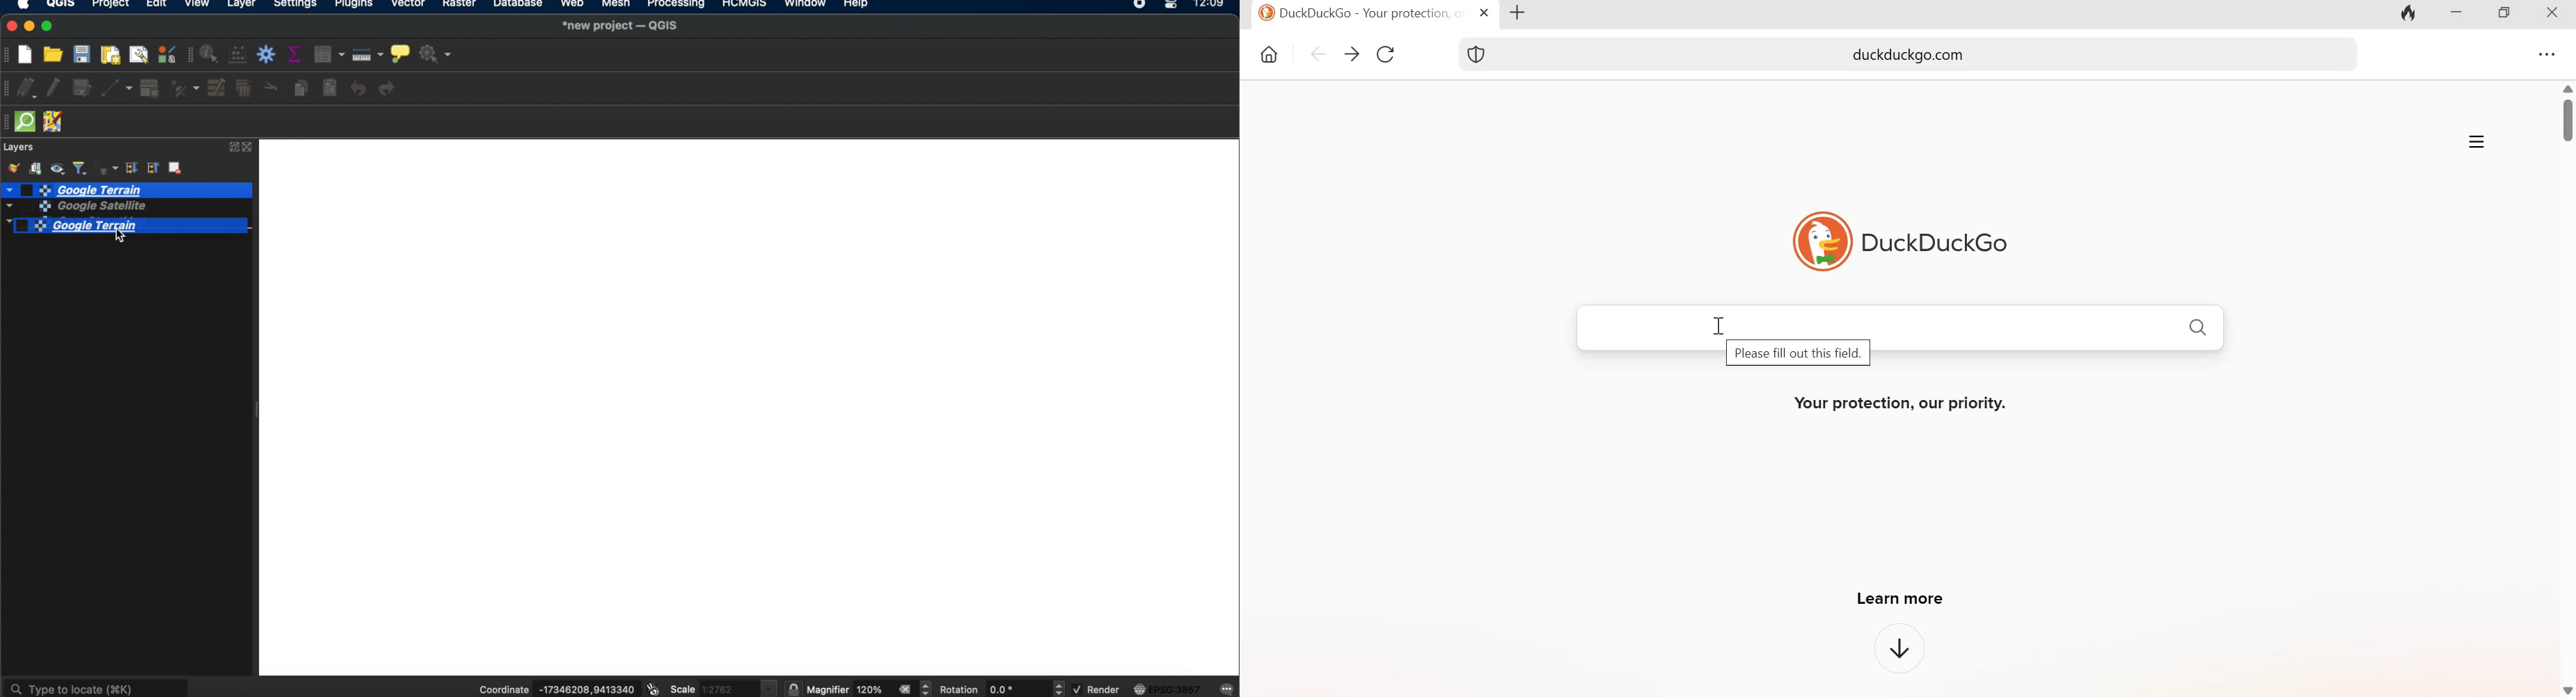 This screenshot has height=700, width=2576. What do you see at coordinates (12, 168) in the screenshot?
I see `open layer styling panel` at bounding box center [12, 168].